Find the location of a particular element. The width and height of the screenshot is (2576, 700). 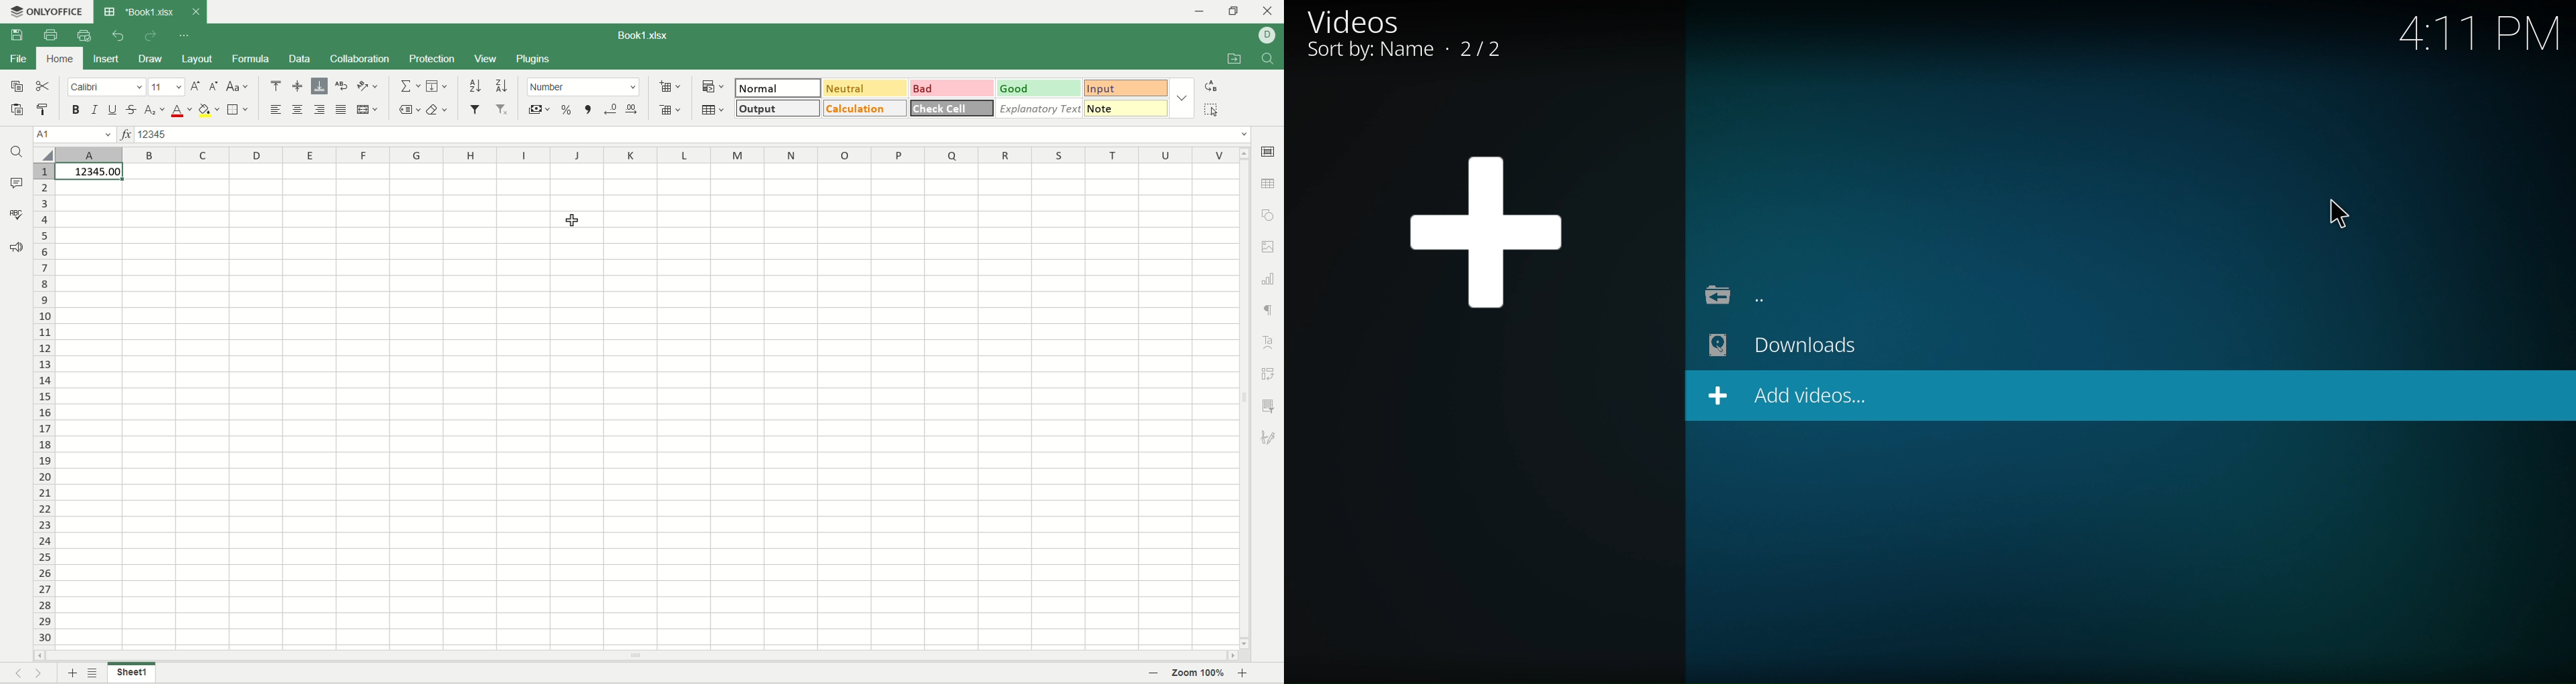

font color is located at coordinates (181, 110).